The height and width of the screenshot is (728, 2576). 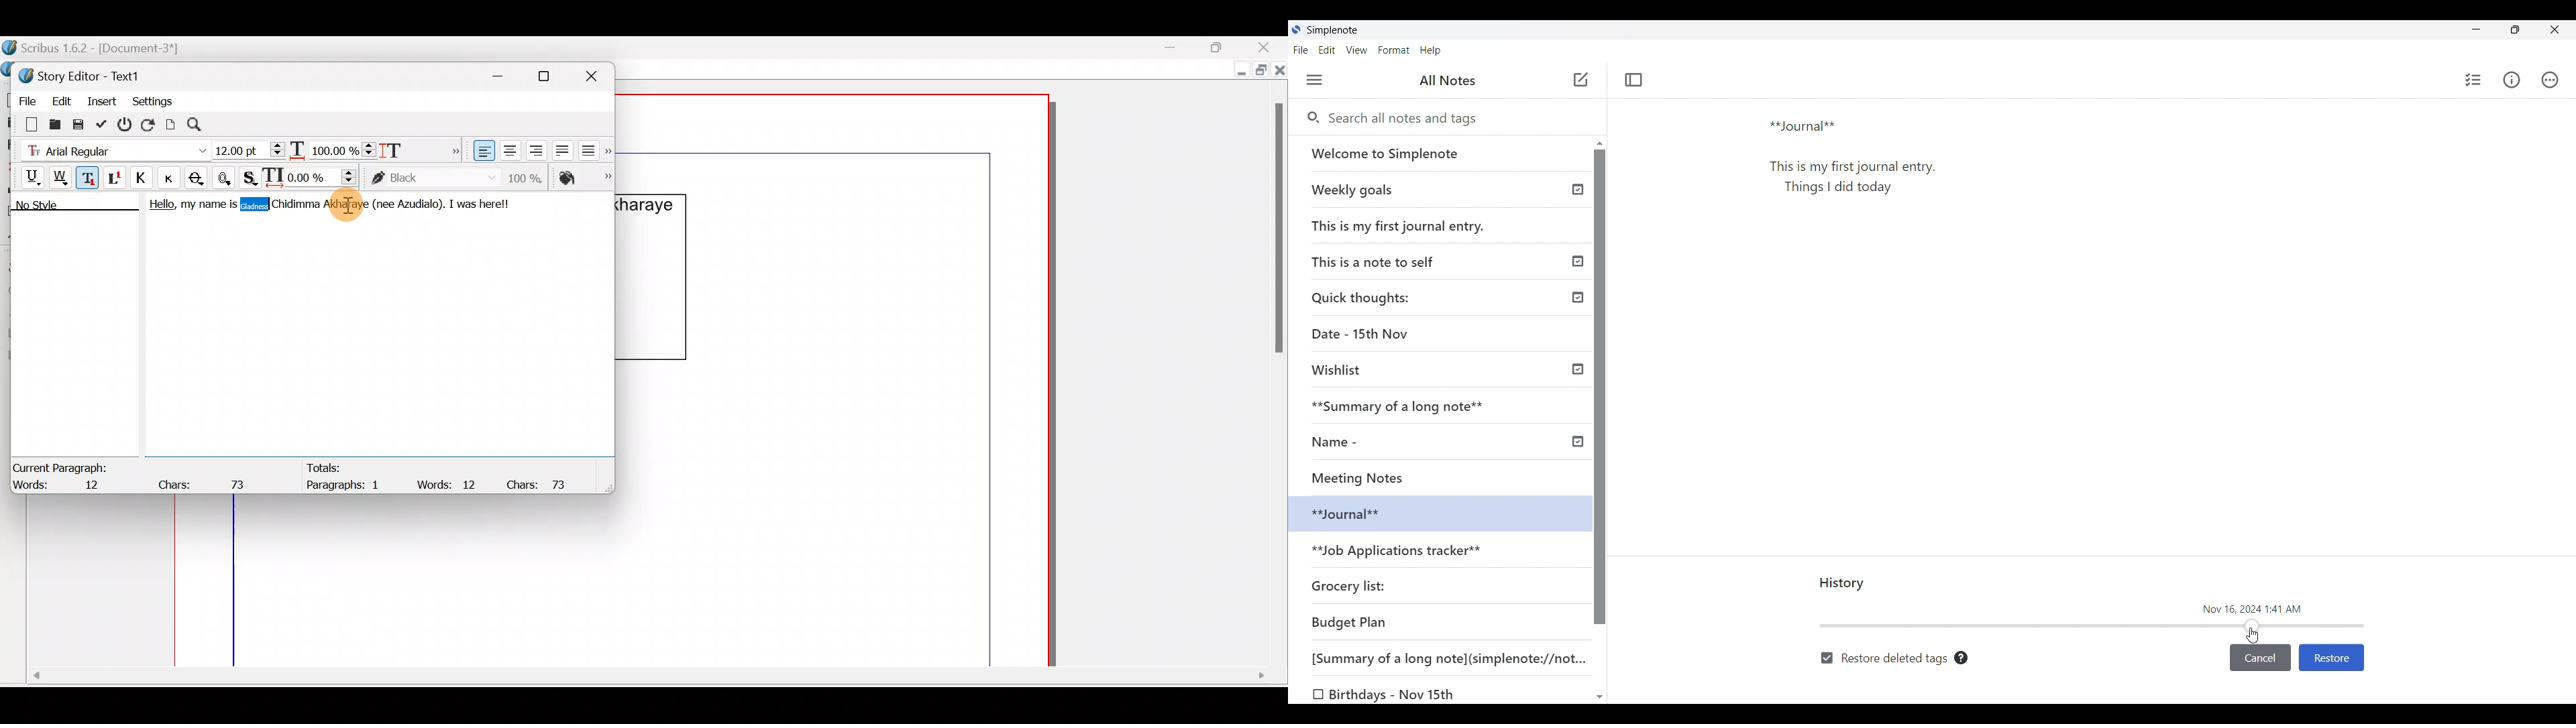 I want to click on Budget Plan, so click(x=1350, y=622).